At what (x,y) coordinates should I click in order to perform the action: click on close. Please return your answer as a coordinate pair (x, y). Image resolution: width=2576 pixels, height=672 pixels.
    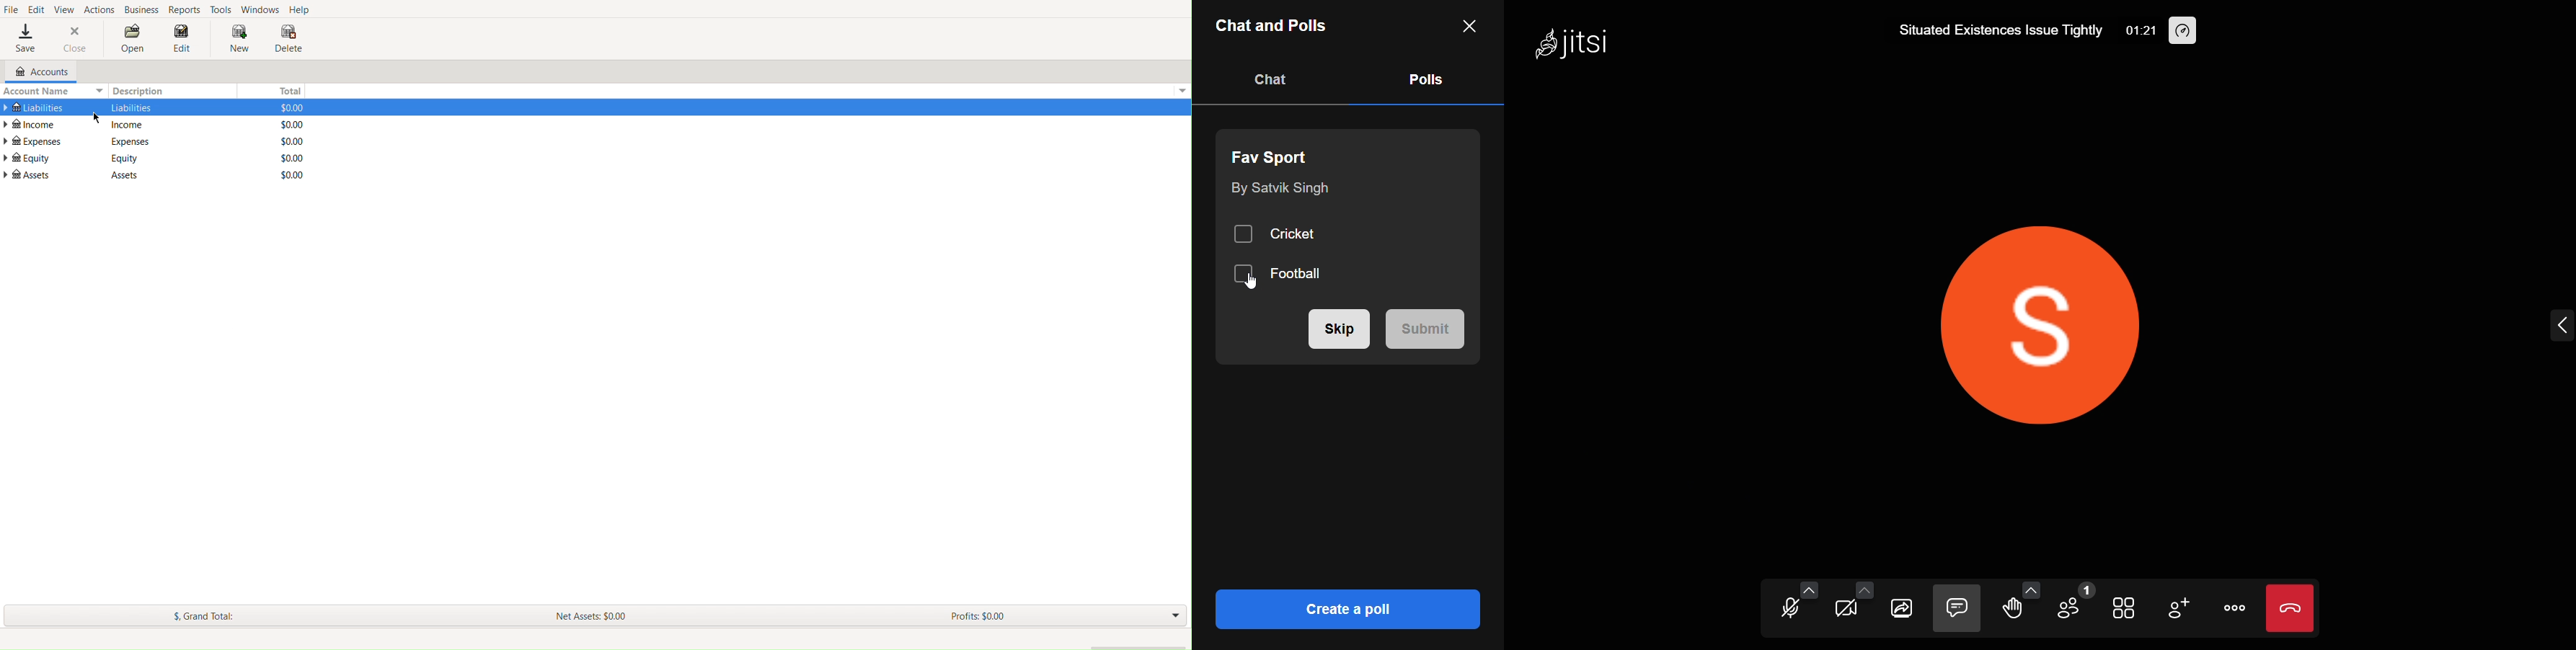
    Looking at the image, I should click on (1469, 27).